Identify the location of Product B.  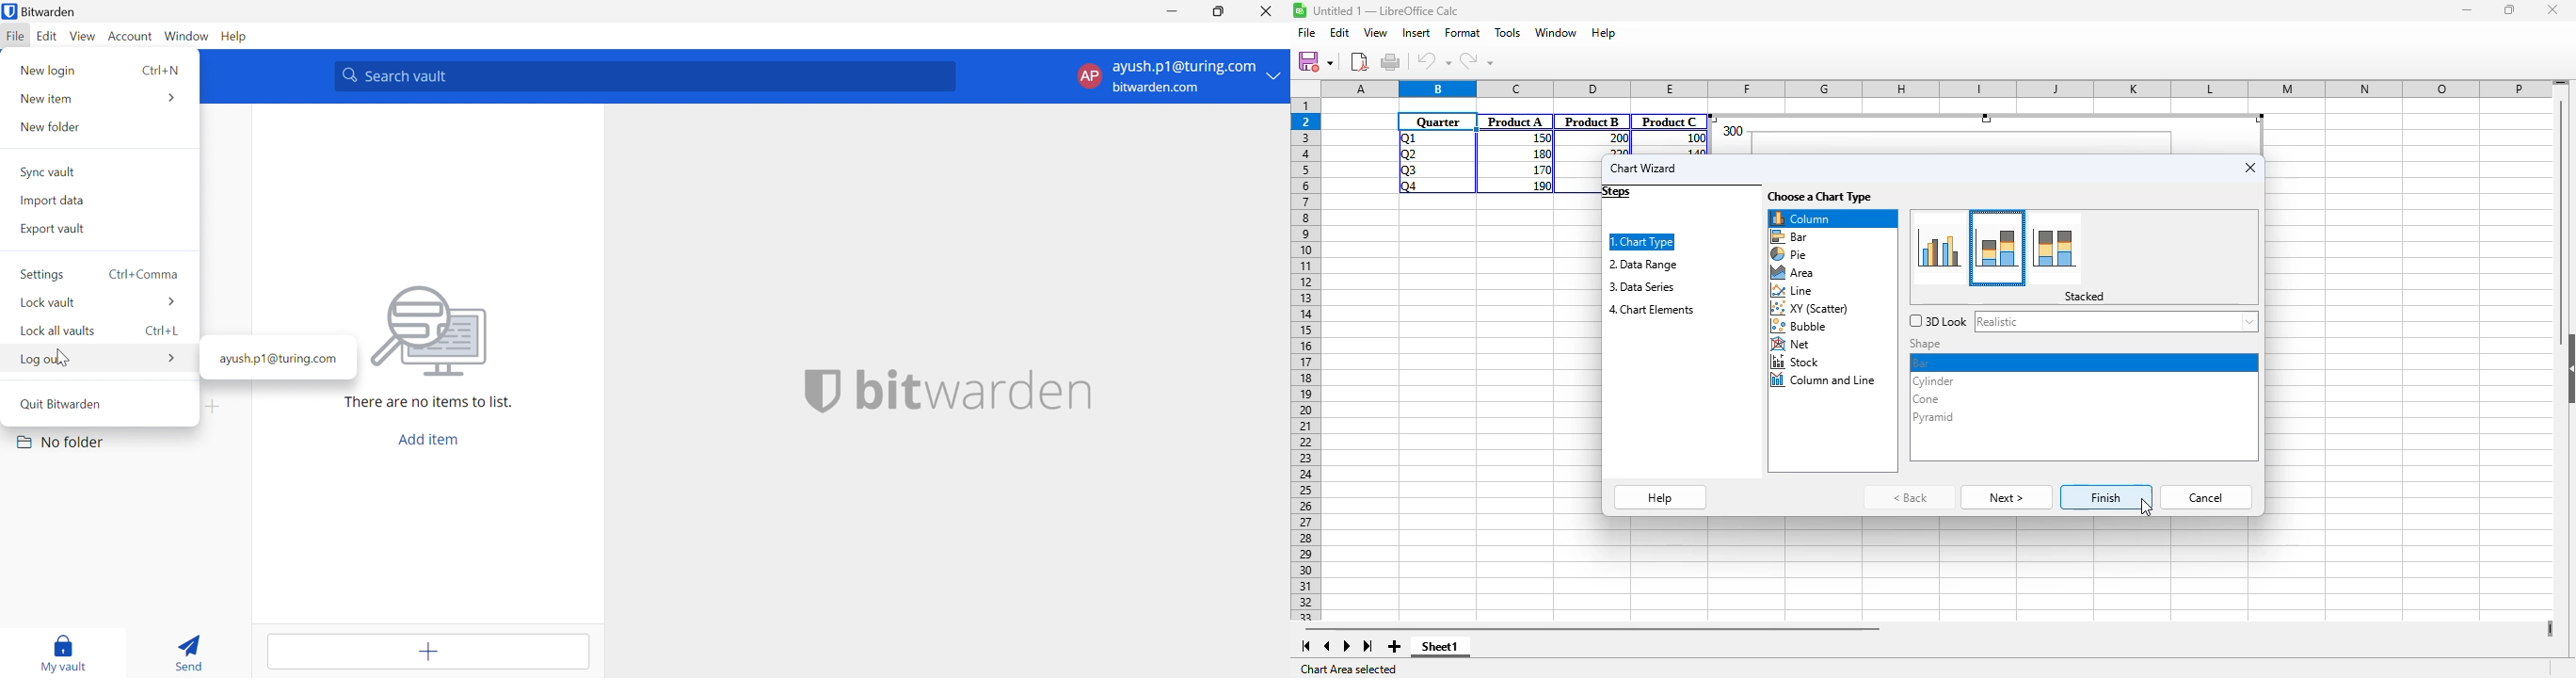
(1592, 121).